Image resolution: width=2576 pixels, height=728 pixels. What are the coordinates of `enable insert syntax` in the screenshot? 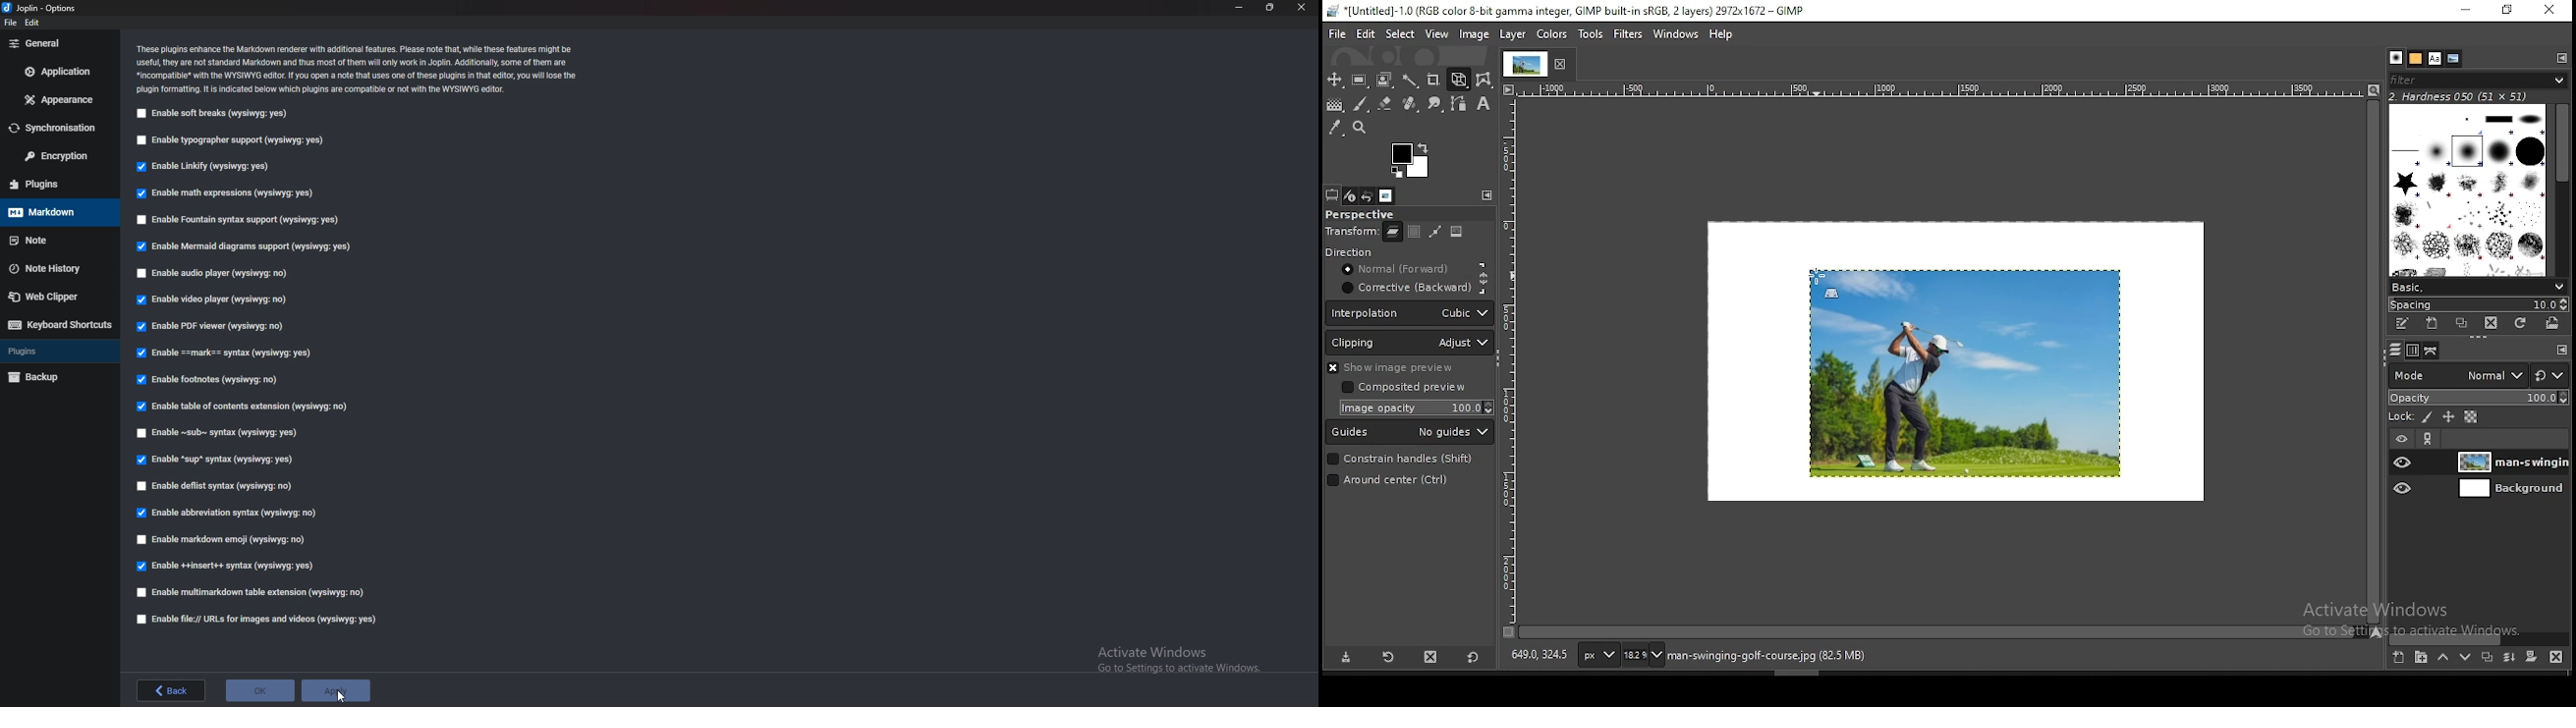 It's located at (228, 566).